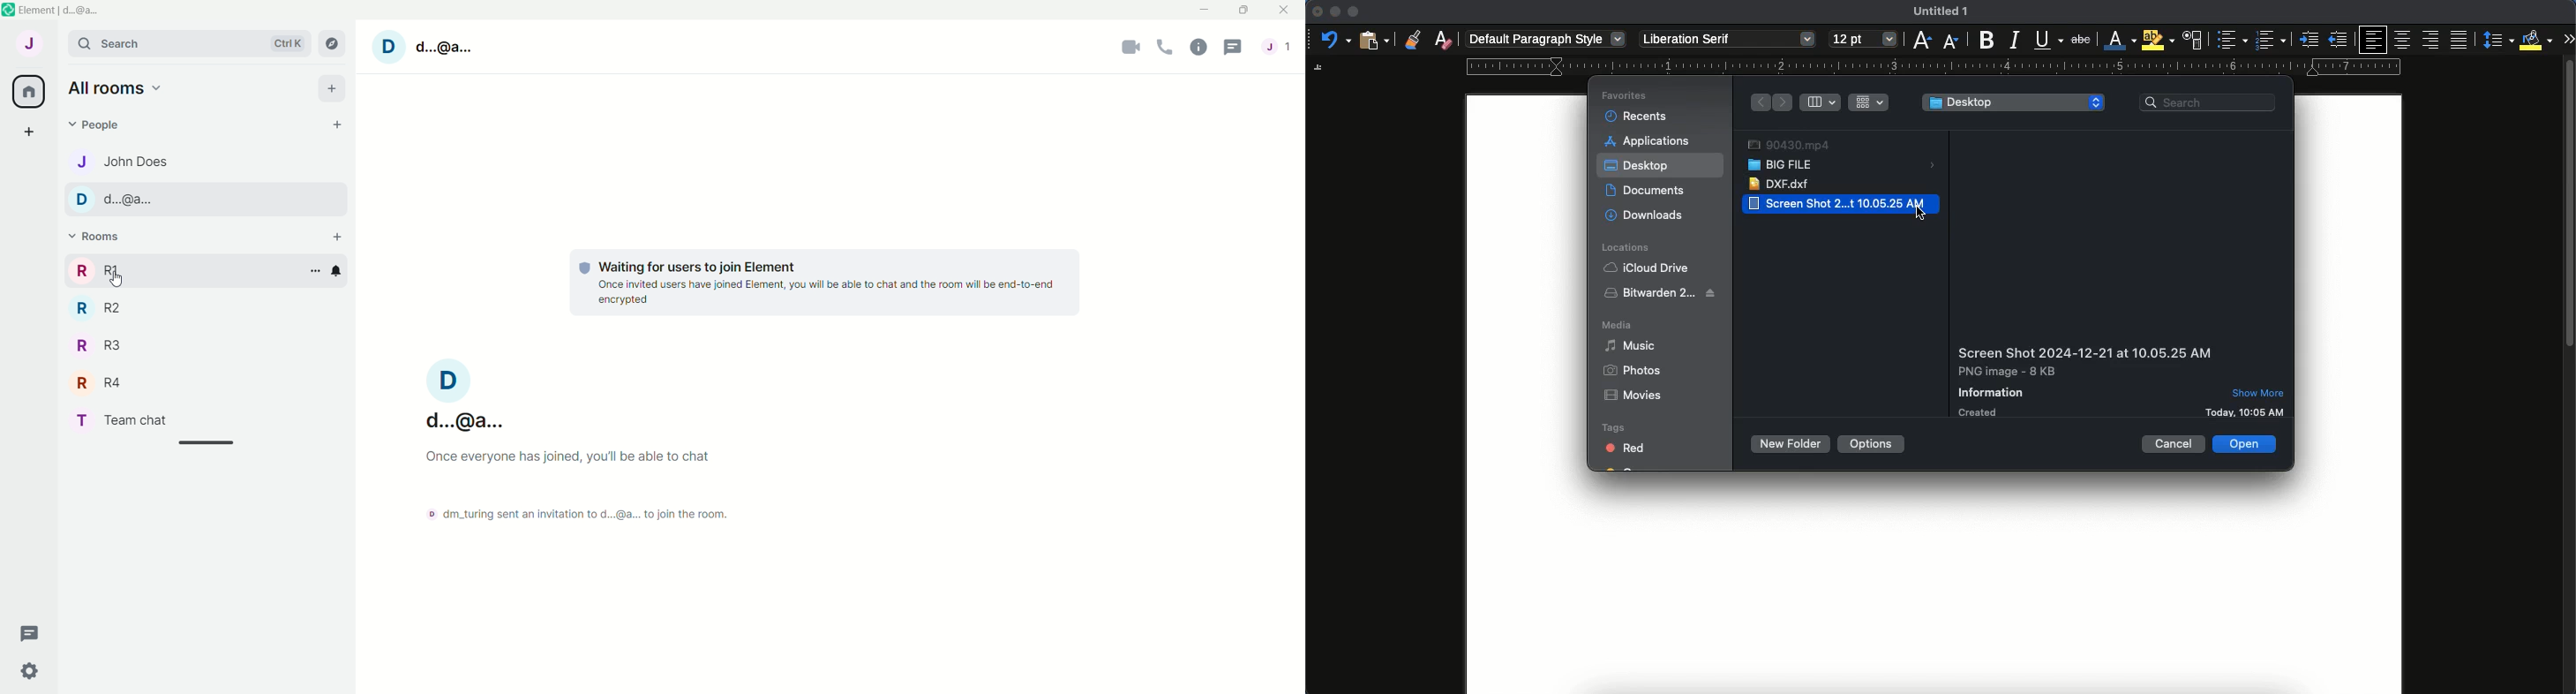  I want to click on add, so click(336, 237).